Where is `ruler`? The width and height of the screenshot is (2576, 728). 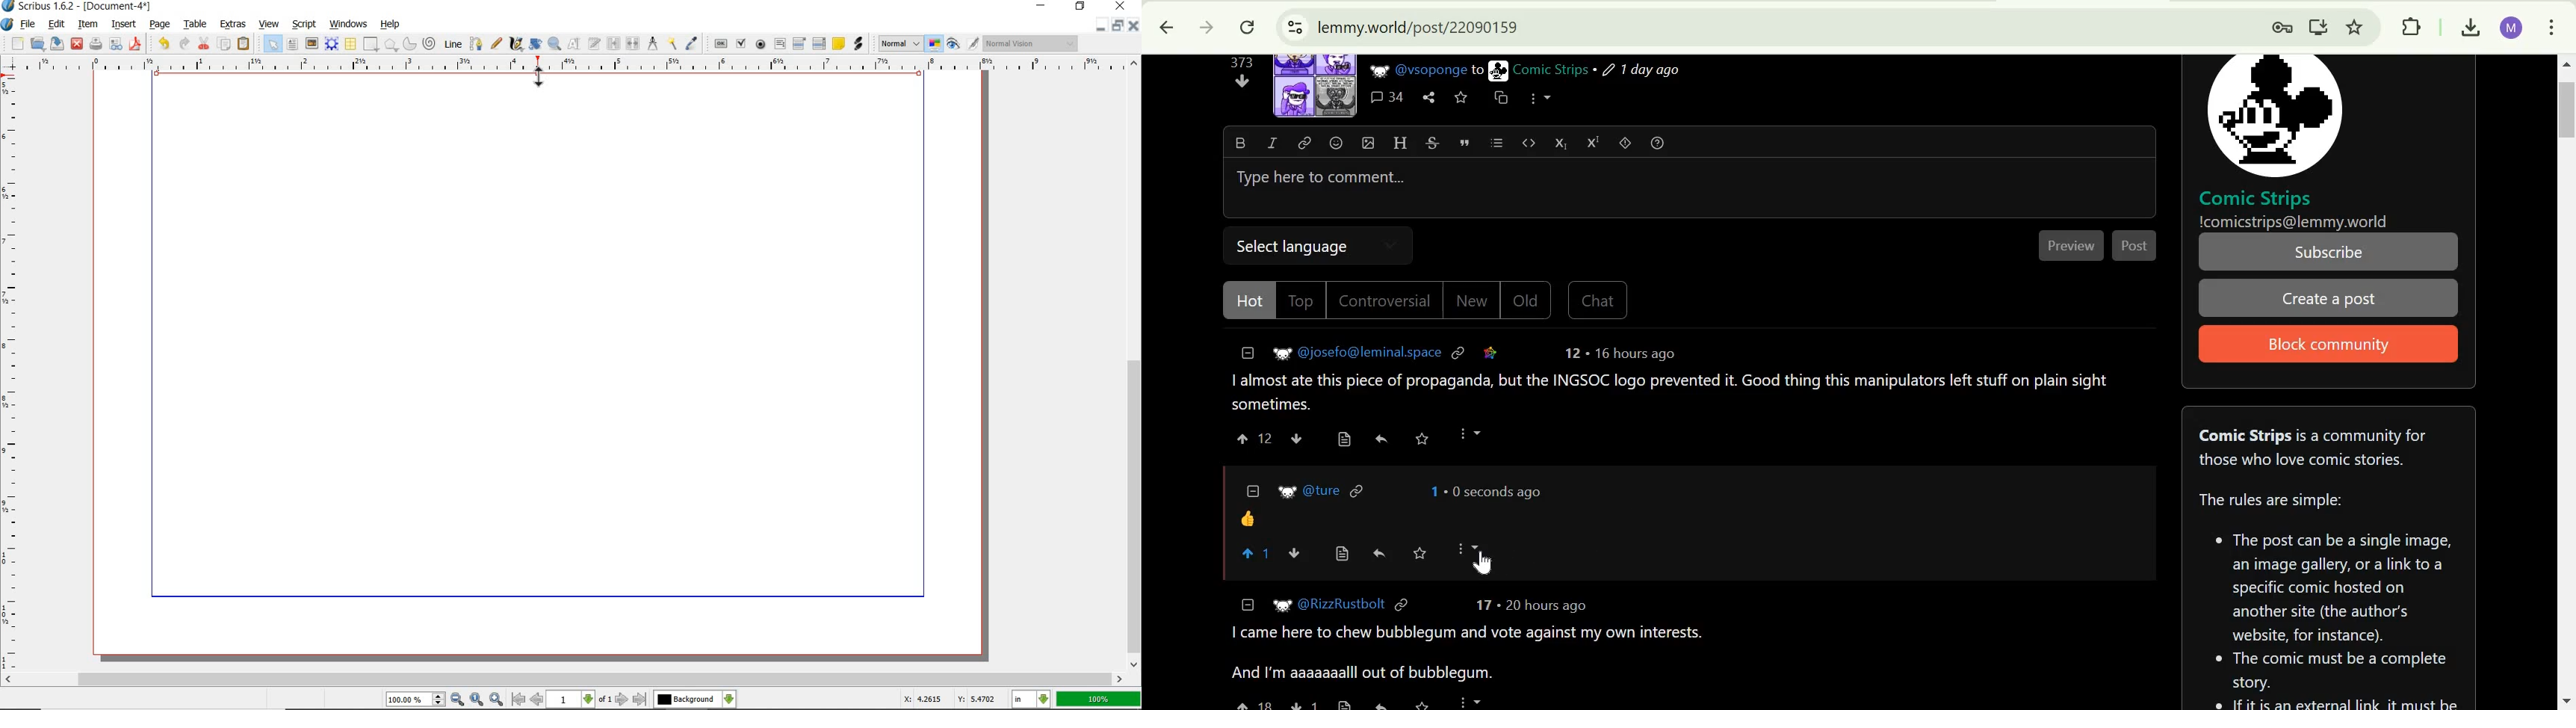
ruler is located at coordinates (573, 65).